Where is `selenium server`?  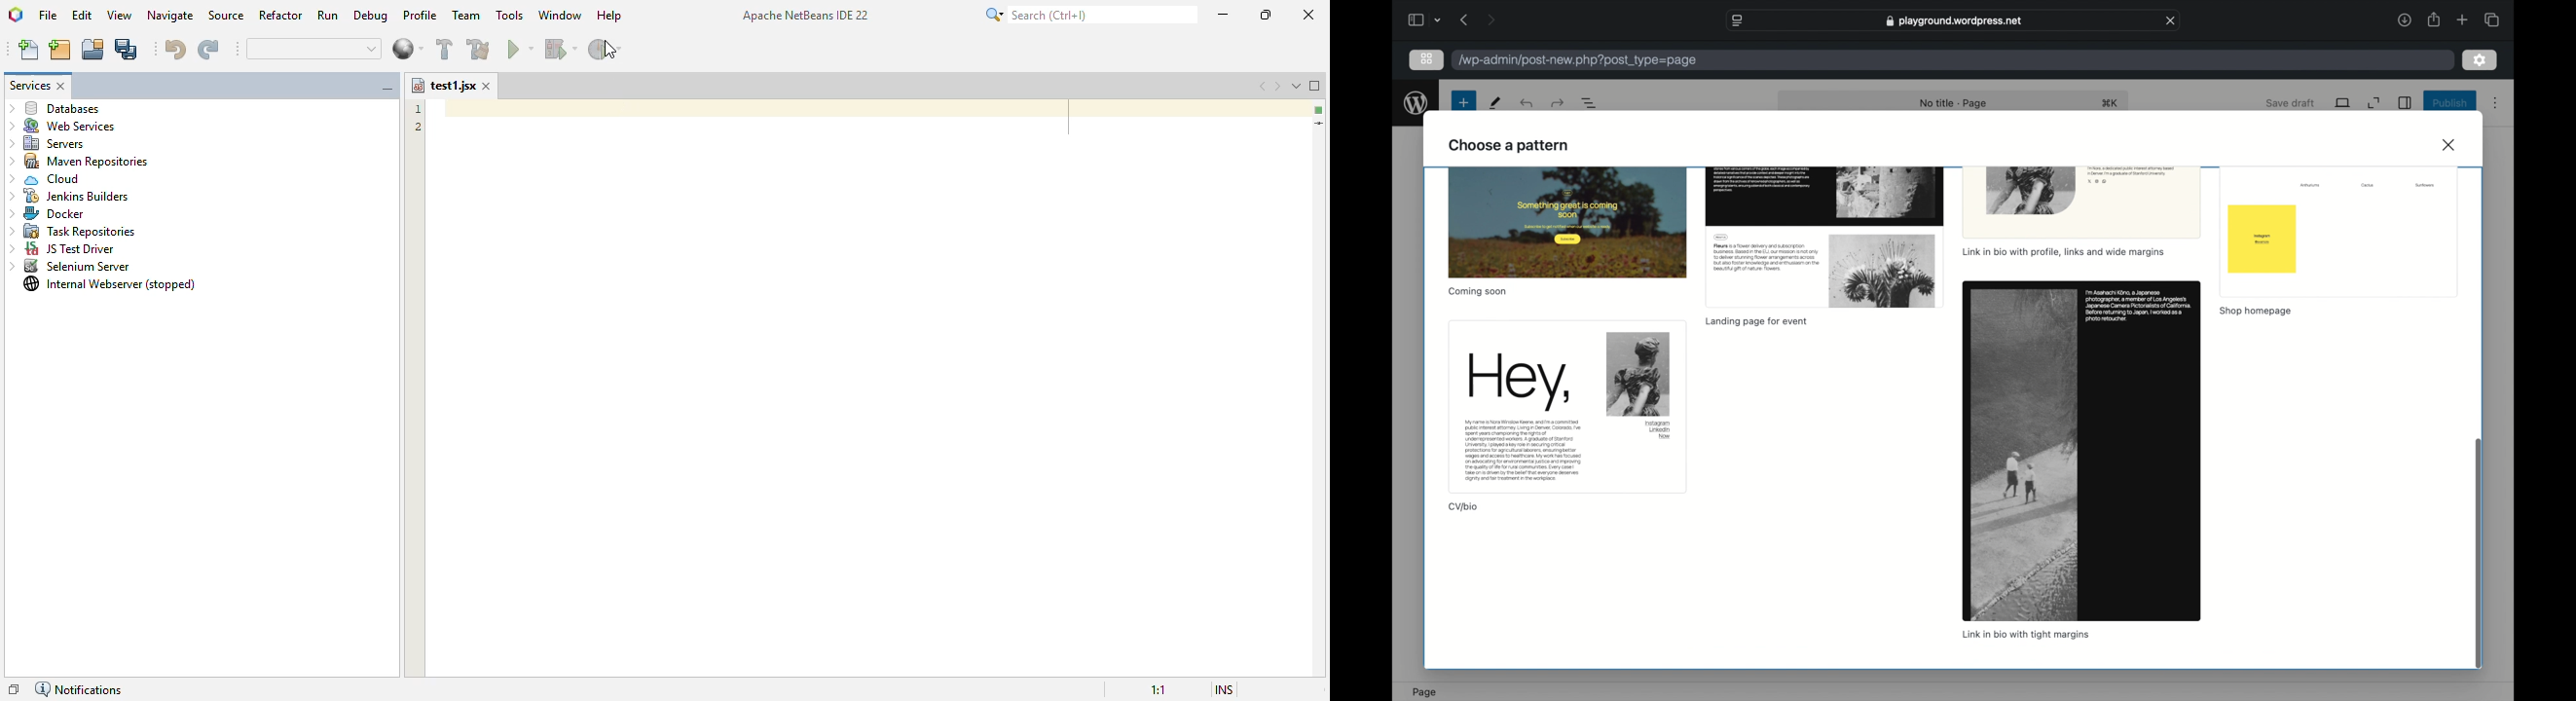 selenium server is located at coordinates (71, 267).